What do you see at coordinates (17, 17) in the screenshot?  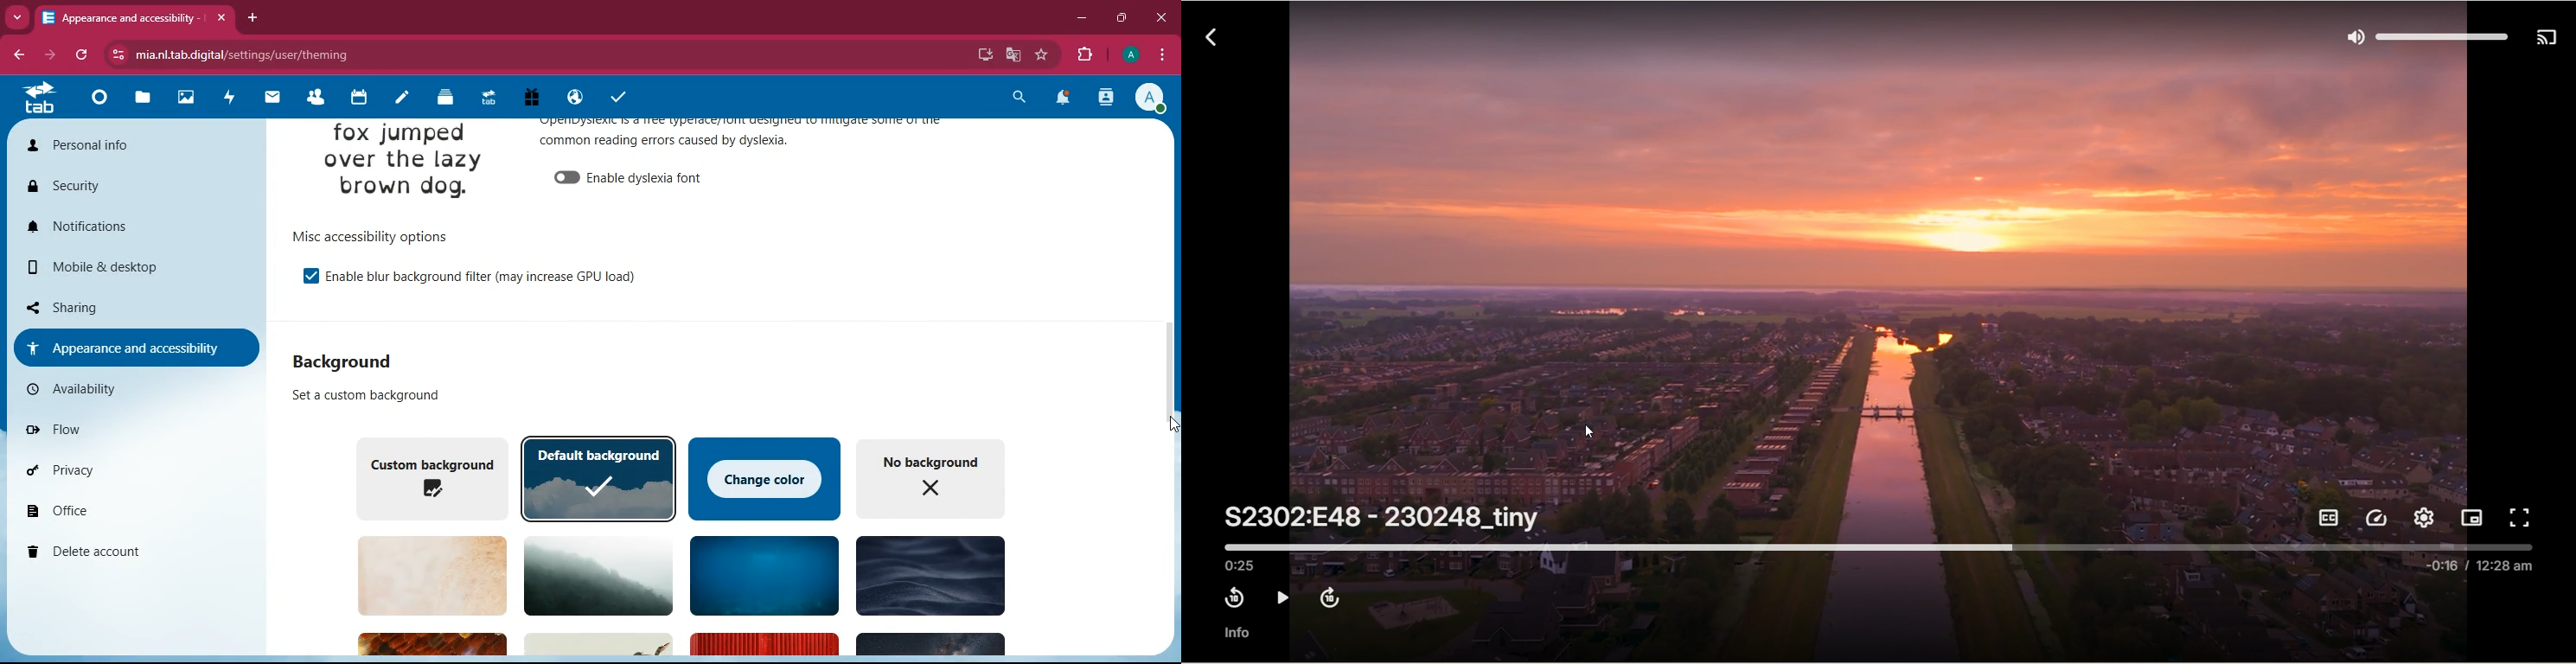 I see `more` at bounding box center [17, 17].